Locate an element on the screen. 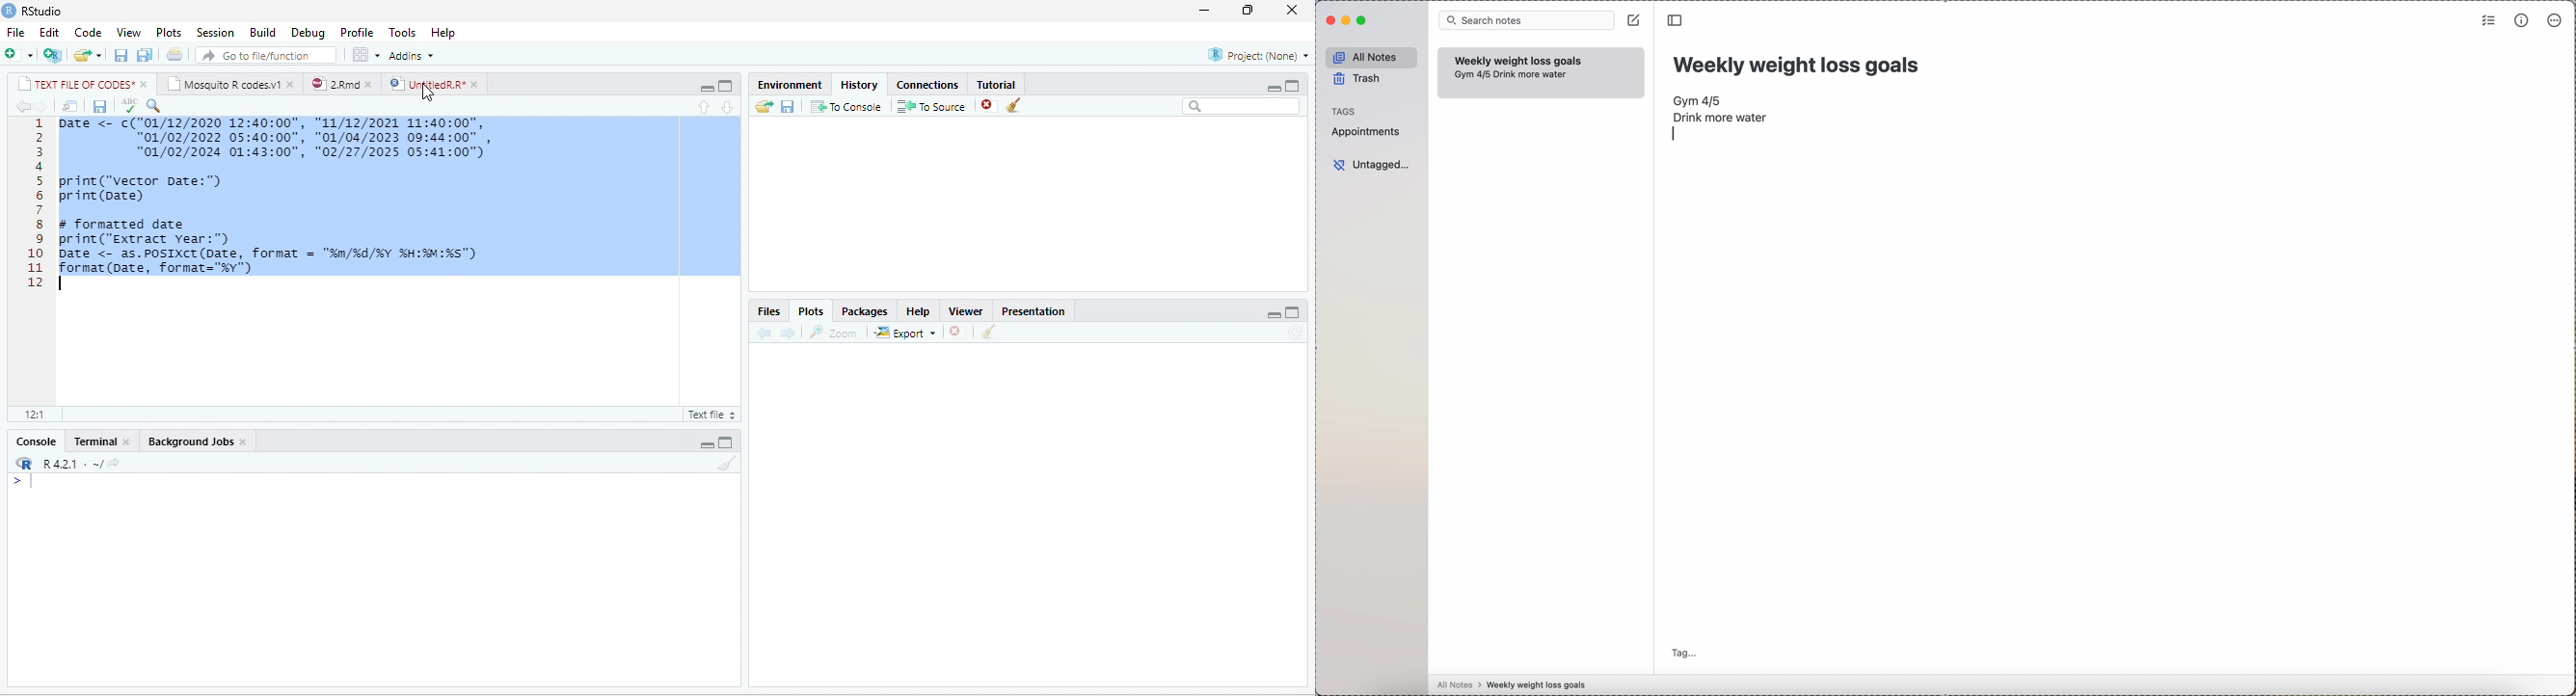  UntitledR.R is located at coordinates (426, 83).